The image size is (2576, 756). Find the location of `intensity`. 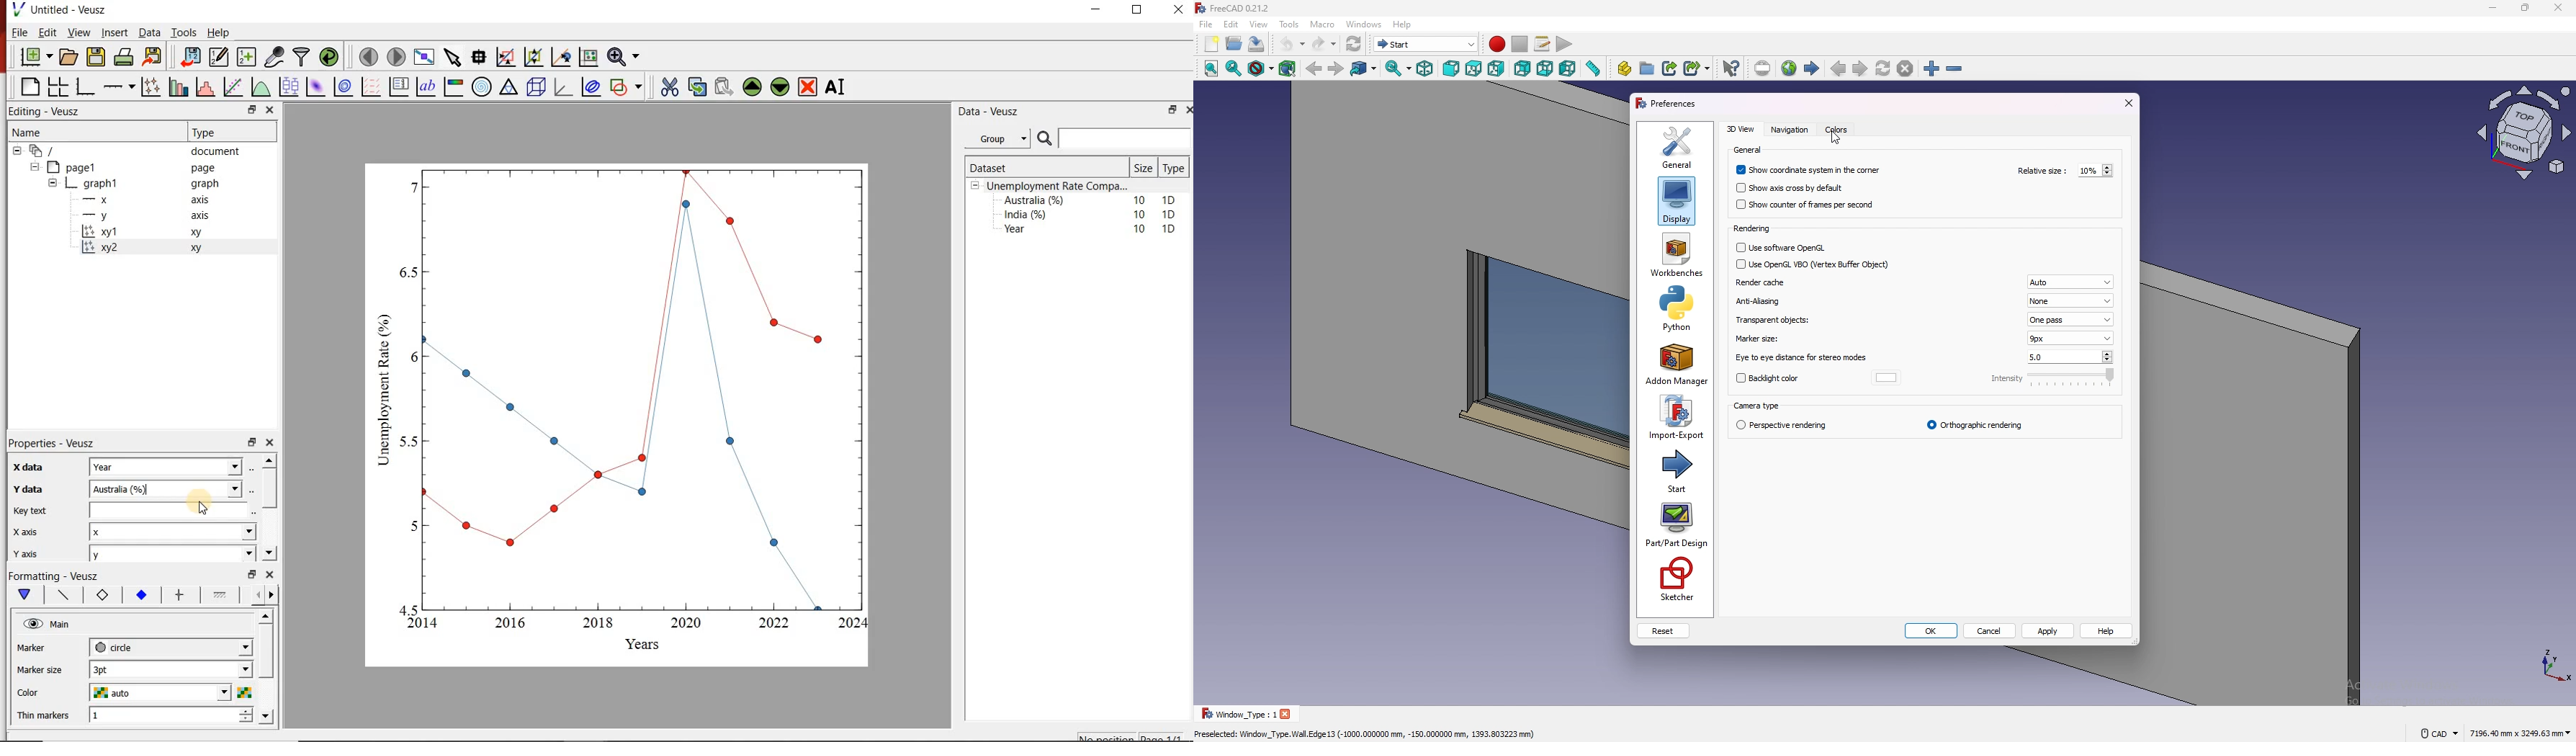

intensity is located at coordinates (2055, 378).